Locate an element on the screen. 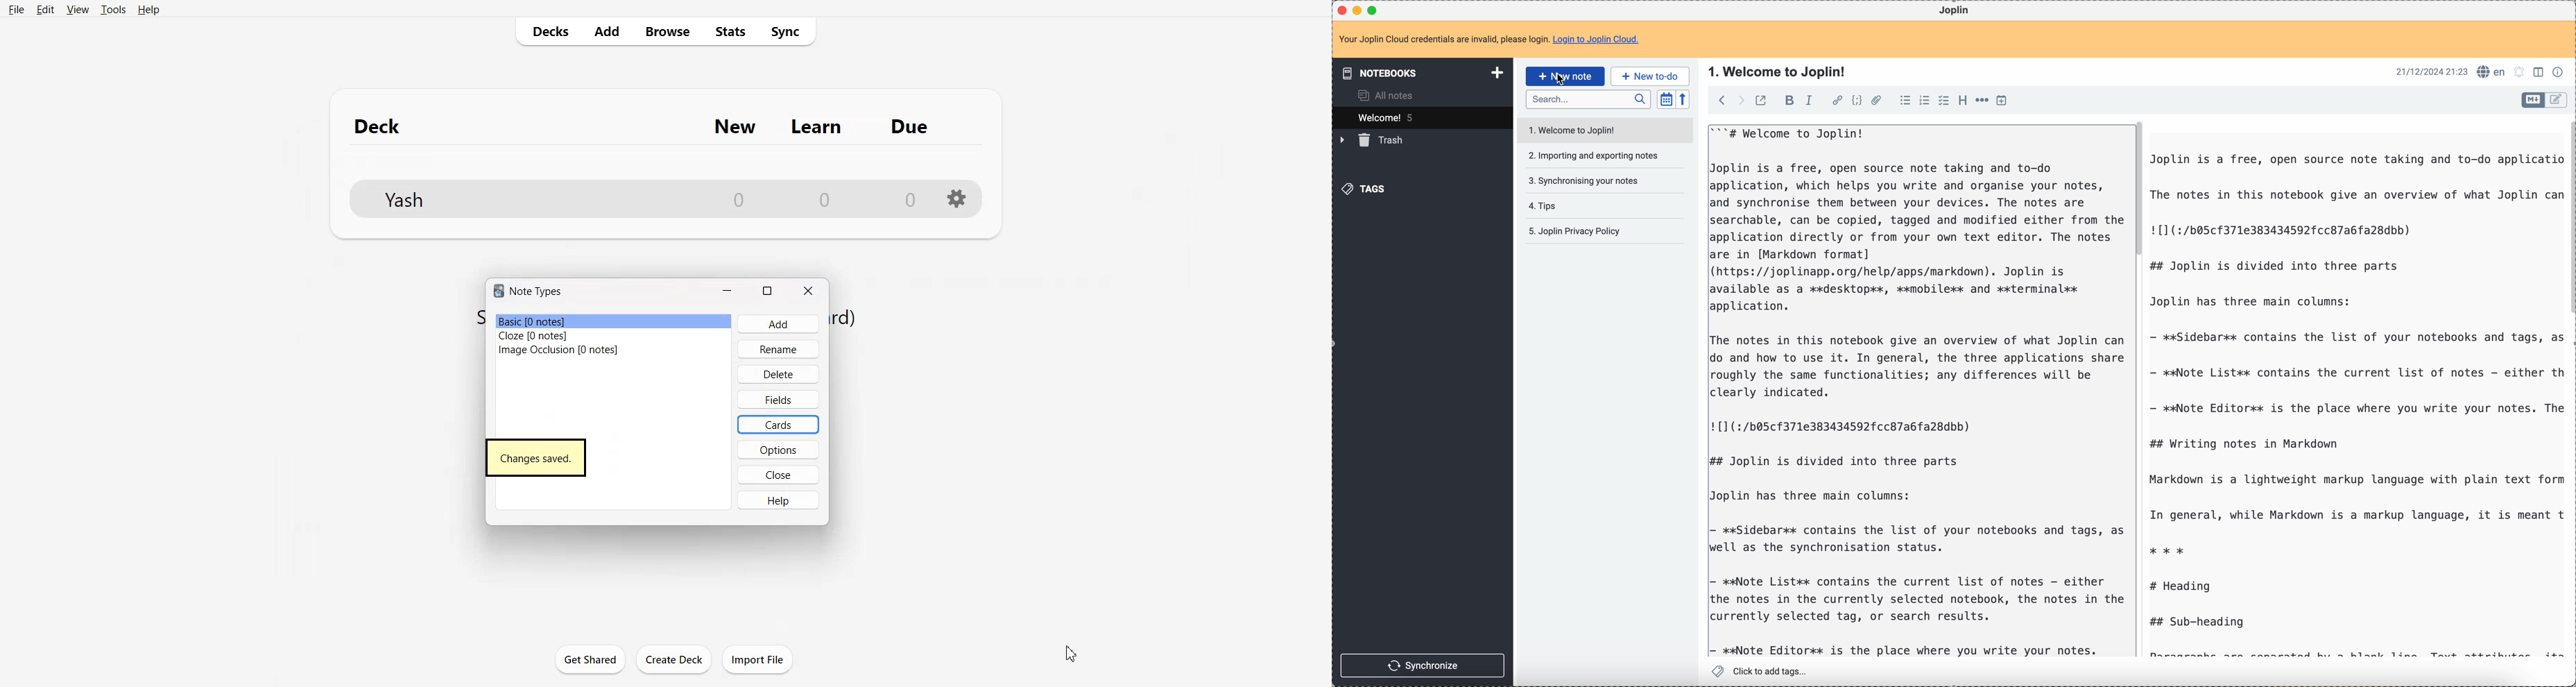 This screenshot has height=700, width=2576. Delete is located at coordinates (776, 373).